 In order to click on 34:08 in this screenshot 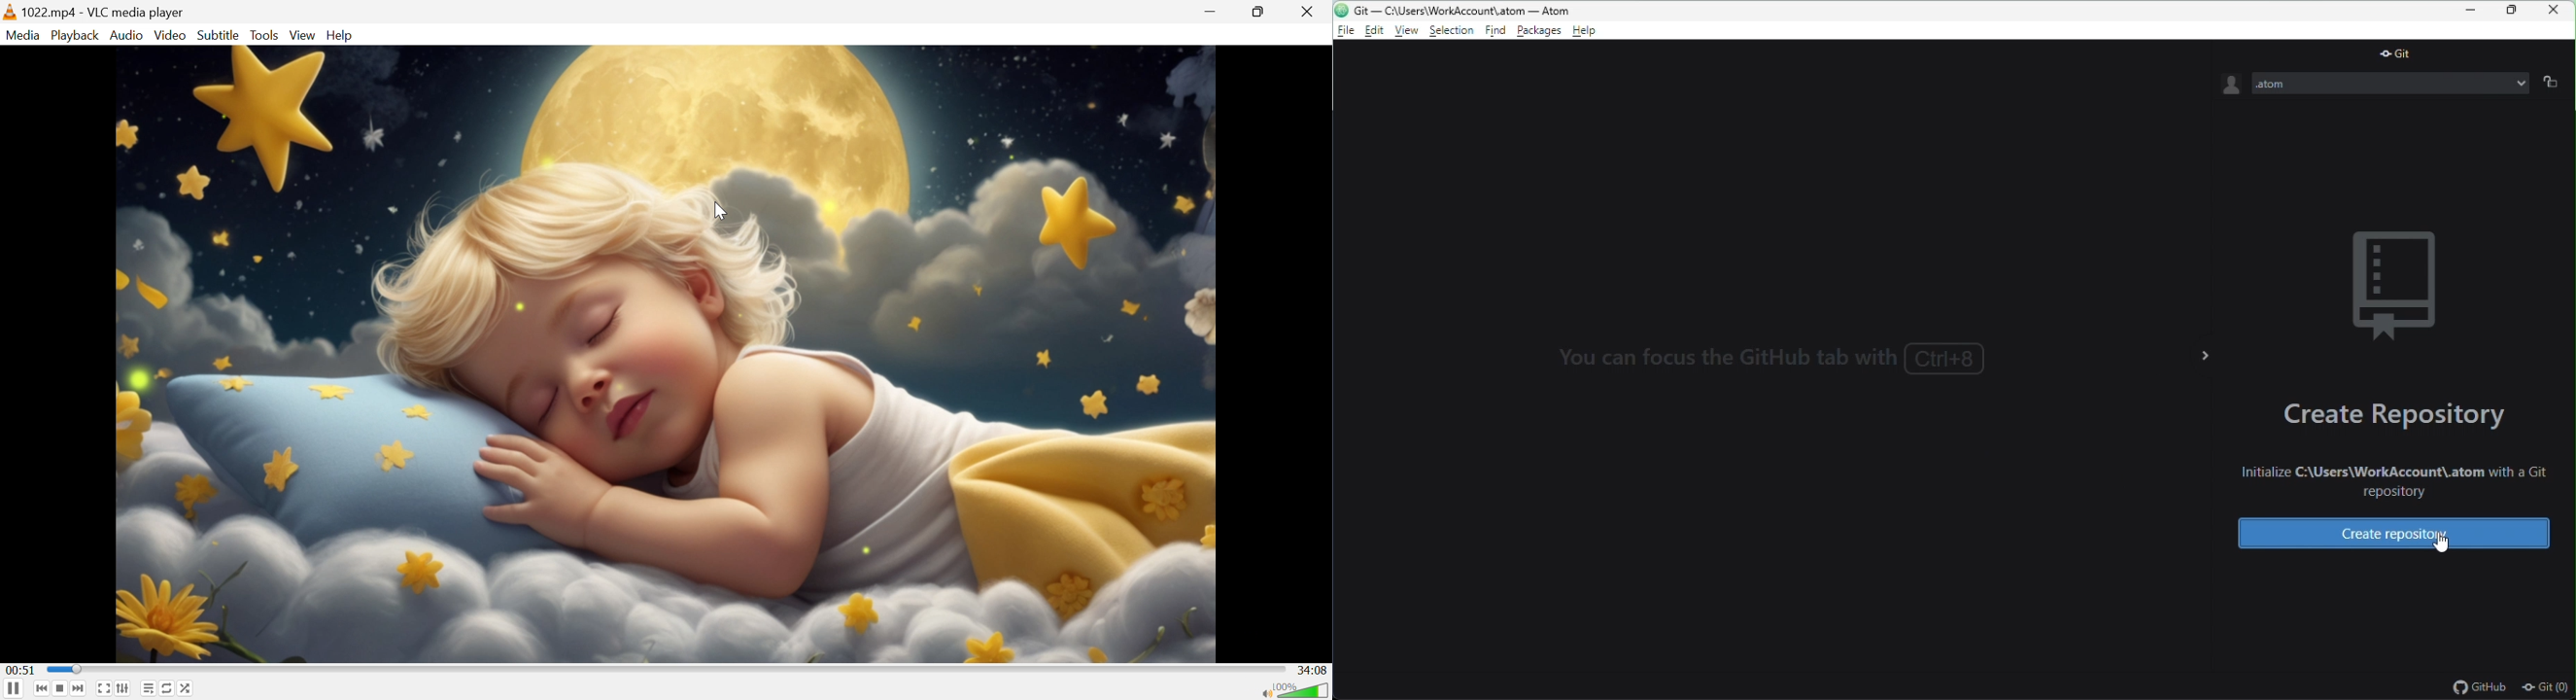, I will do `click(1315, 669)`.